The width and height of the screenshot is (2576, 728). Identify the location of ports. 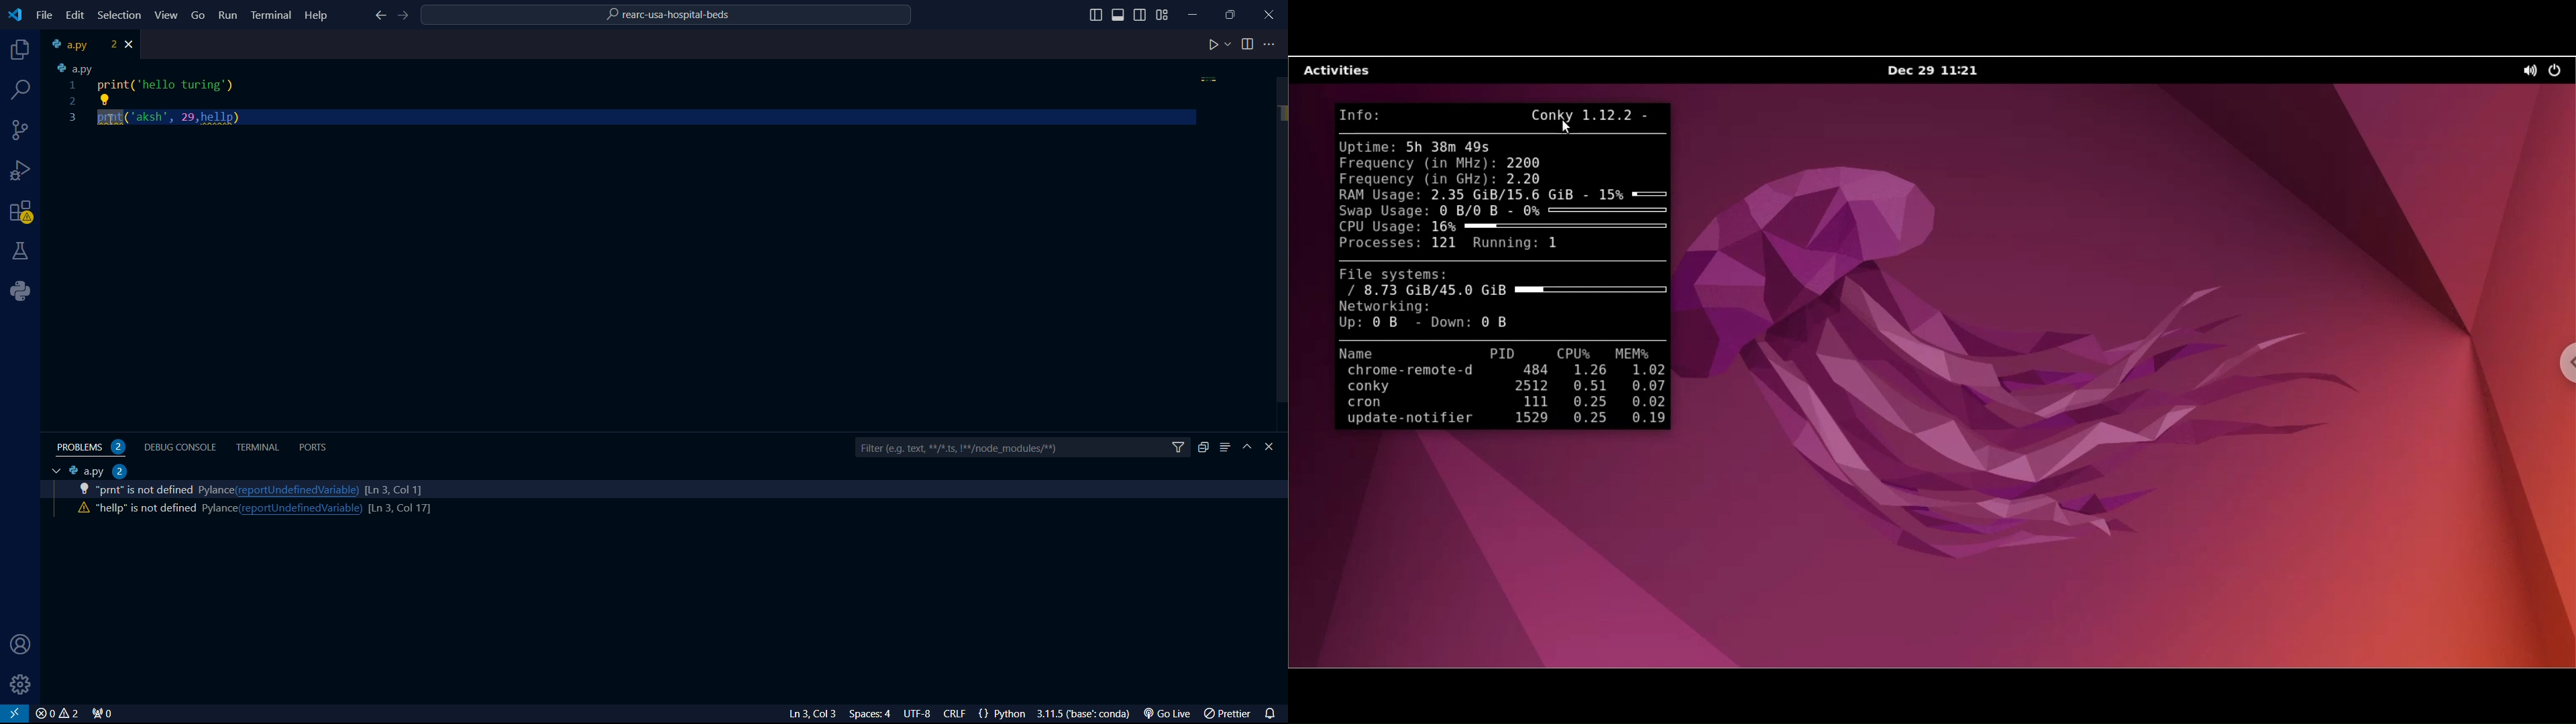
(316, 446).